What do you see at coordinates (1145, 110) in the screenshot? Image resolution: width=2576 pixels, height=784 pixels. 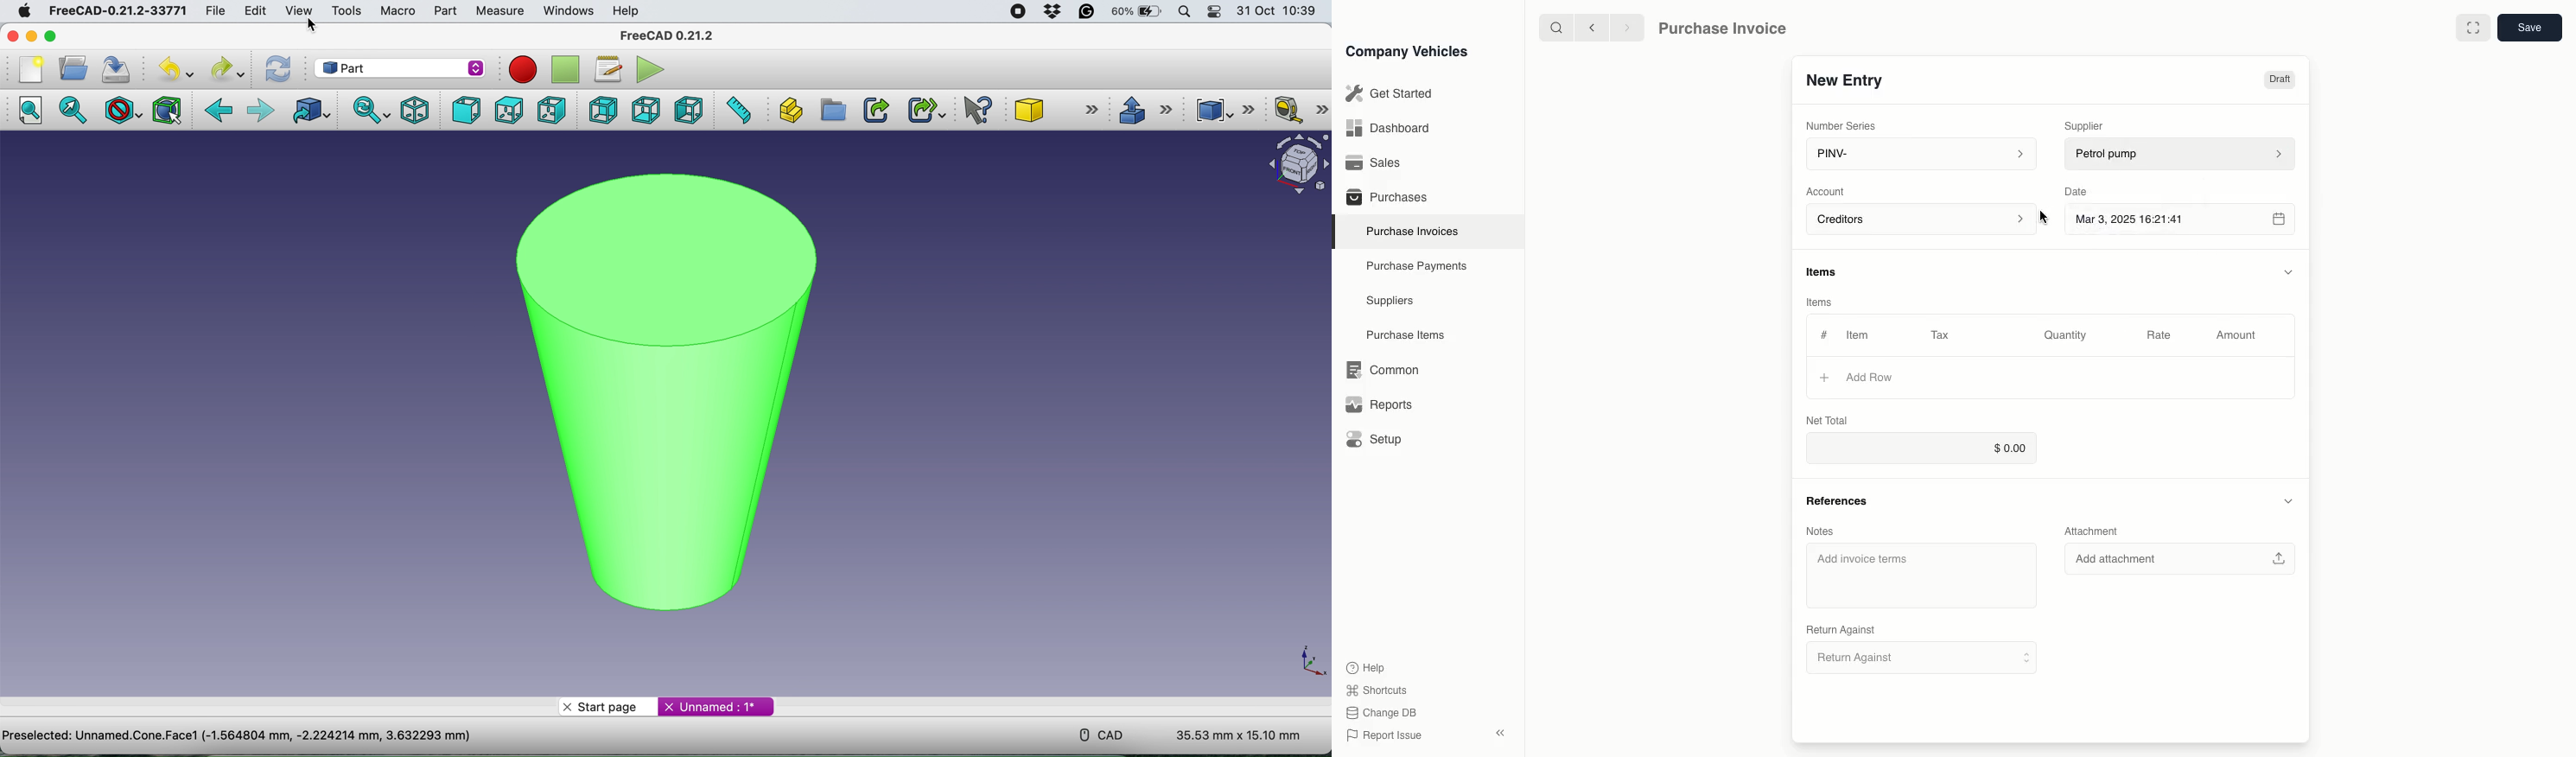 I see `extrude` at bounding box center [1145, 110].